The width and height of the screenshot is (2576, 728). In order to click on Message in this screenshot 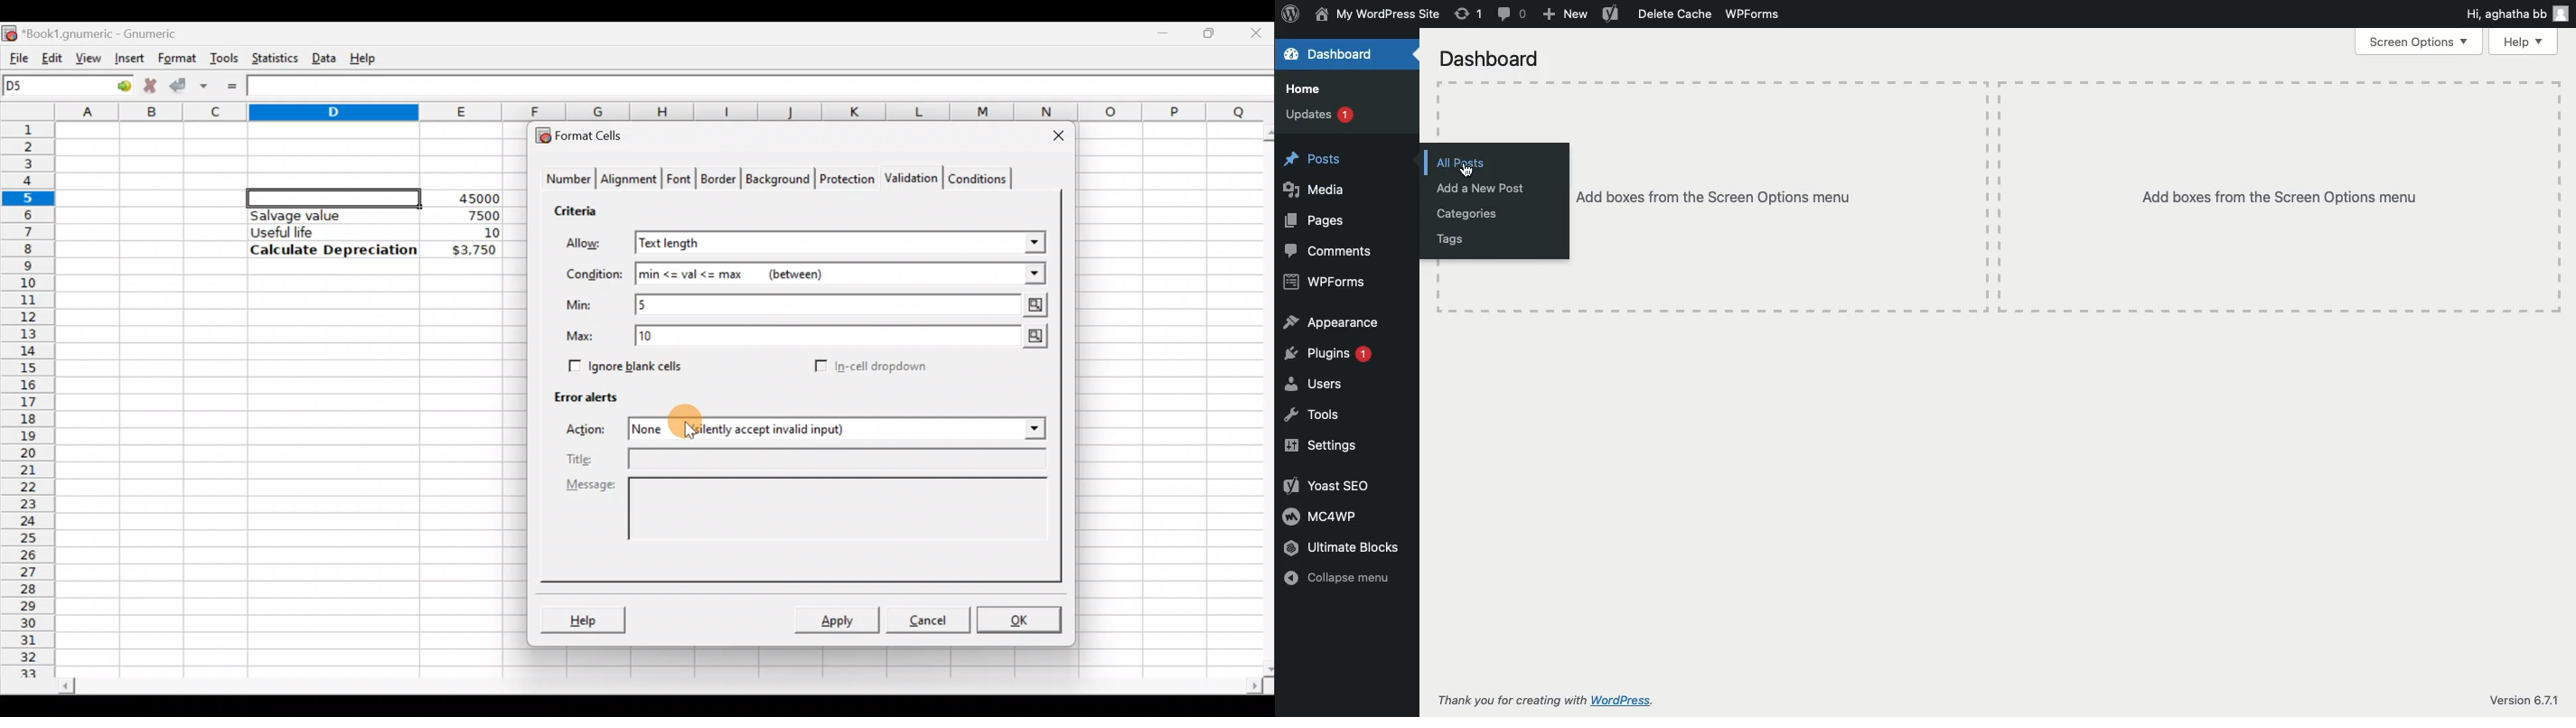, I will do `click(810, 523)`.